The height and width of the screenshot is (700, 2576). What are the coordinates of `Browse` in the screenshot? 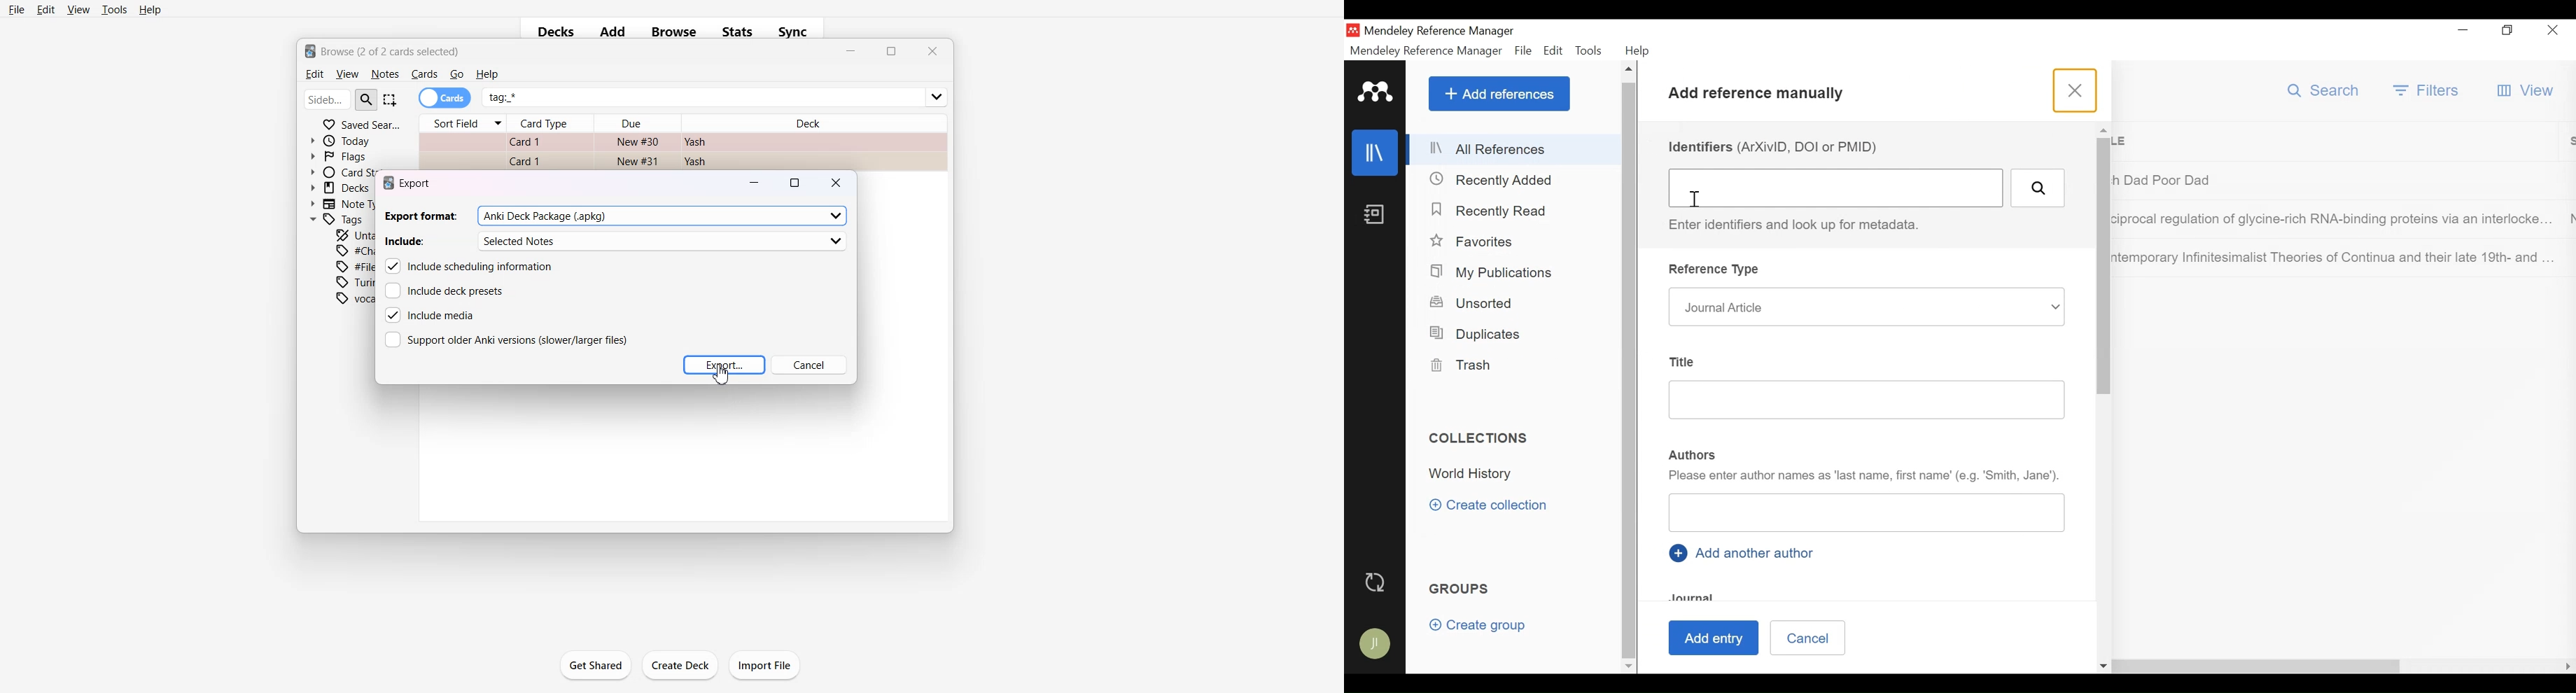 It's located at (673, 31).